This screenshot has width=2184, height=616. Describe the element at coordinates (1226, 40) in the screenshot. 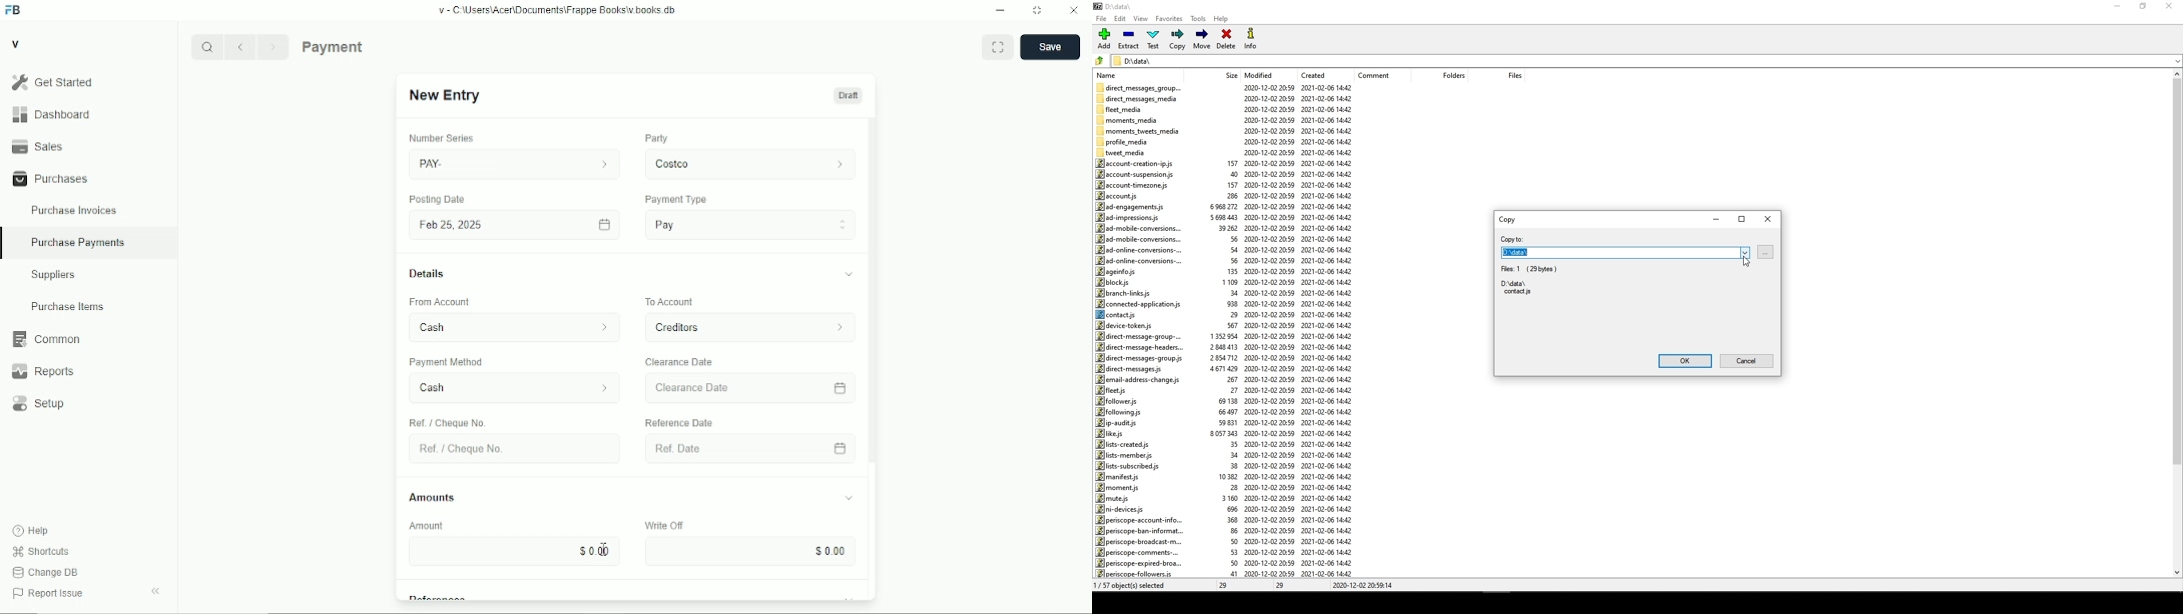

I see `Delete` at that location.